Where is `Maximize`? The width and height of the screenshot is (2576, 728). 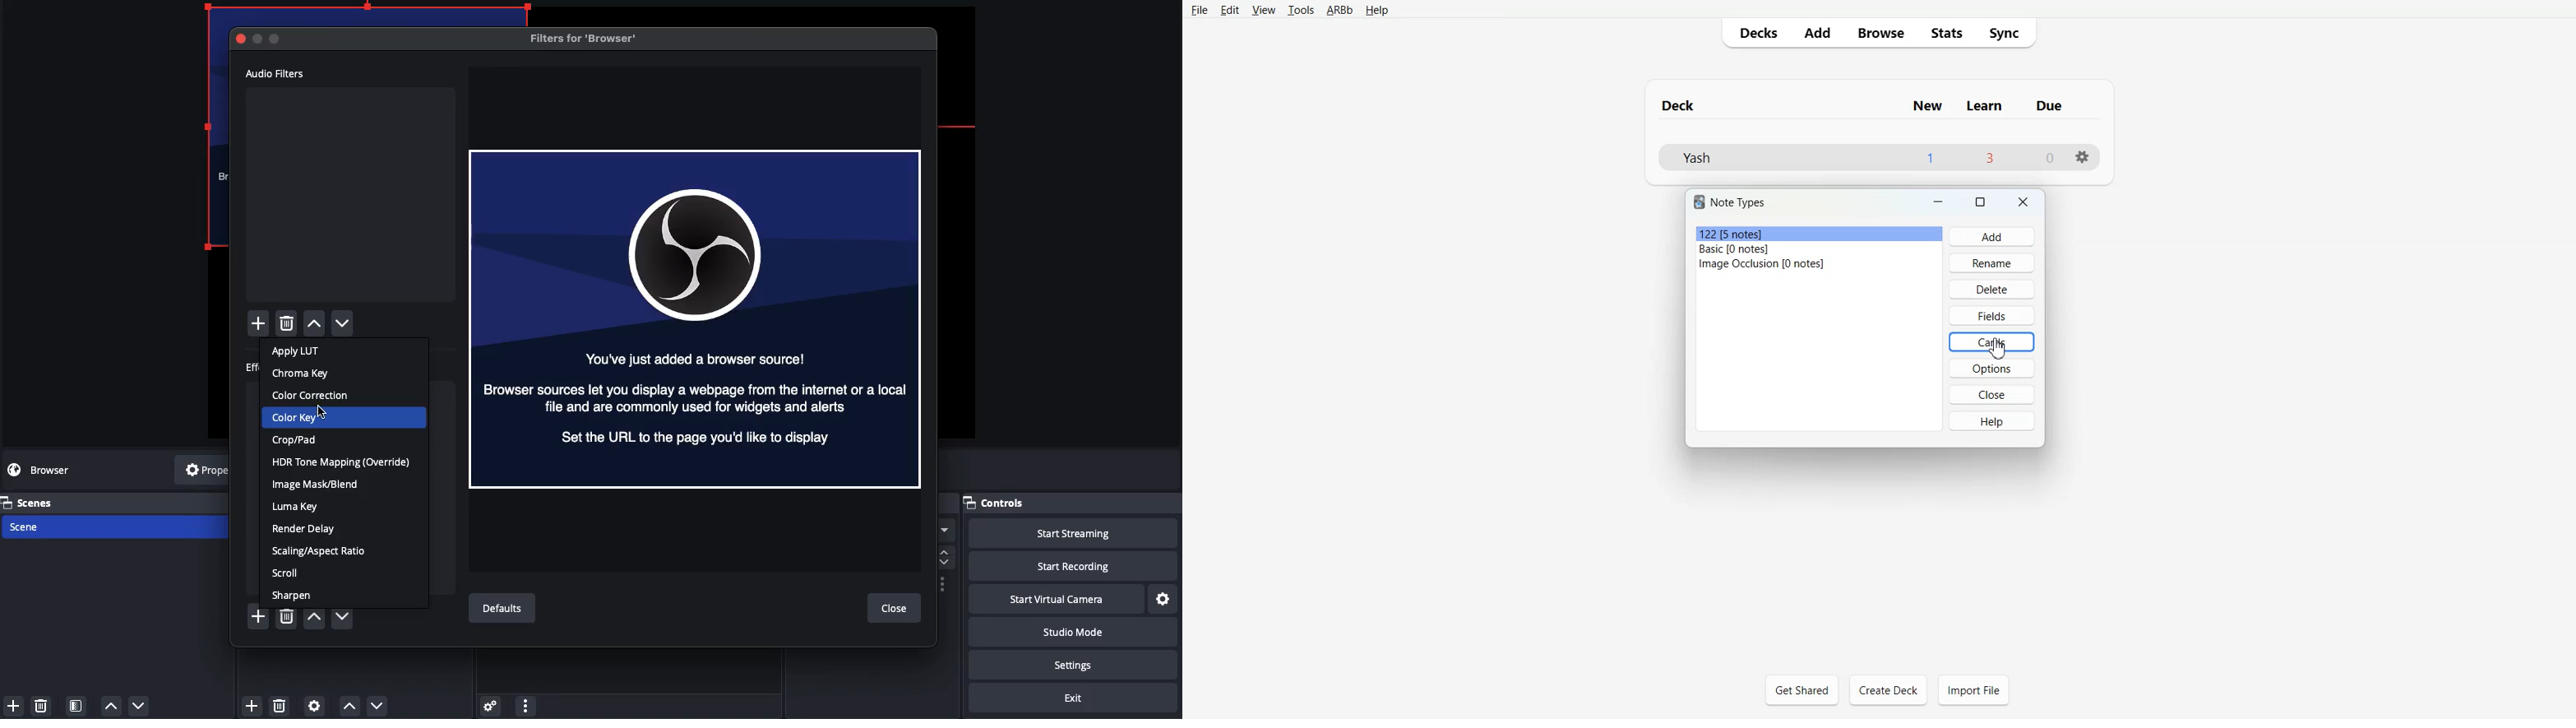 Maximize is located at coordinates (276, 39).